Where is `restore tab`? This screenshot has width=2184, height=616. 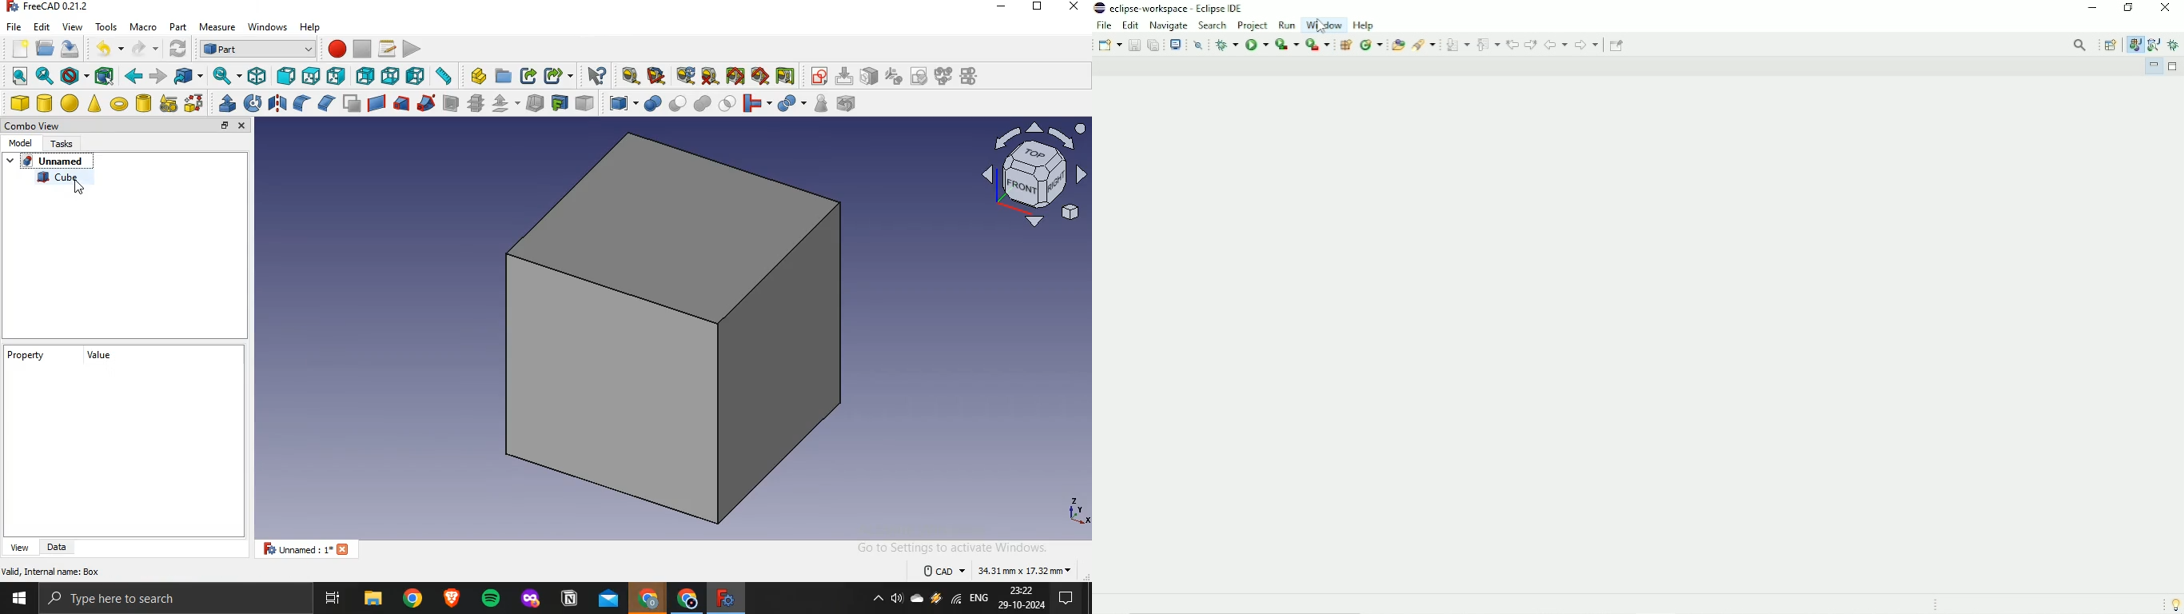 restore tab is located at coordinates (225, 126).